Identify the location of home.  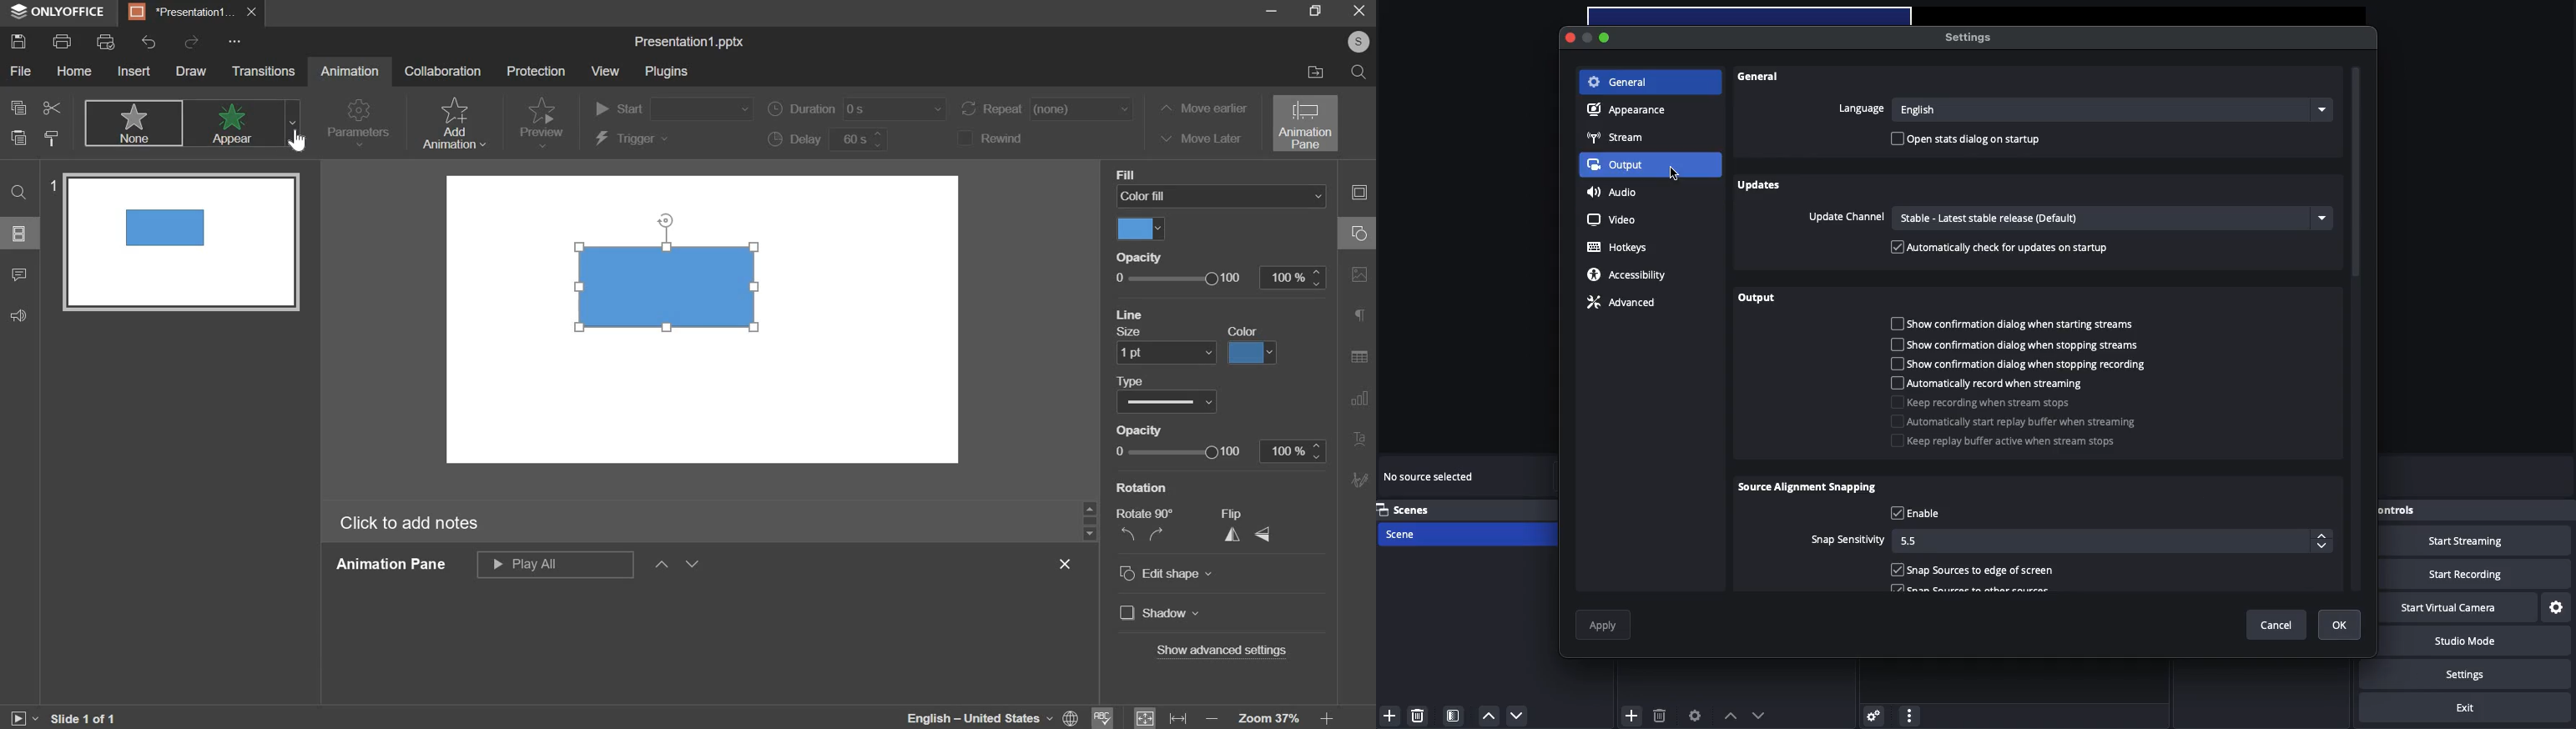
(71, 73).